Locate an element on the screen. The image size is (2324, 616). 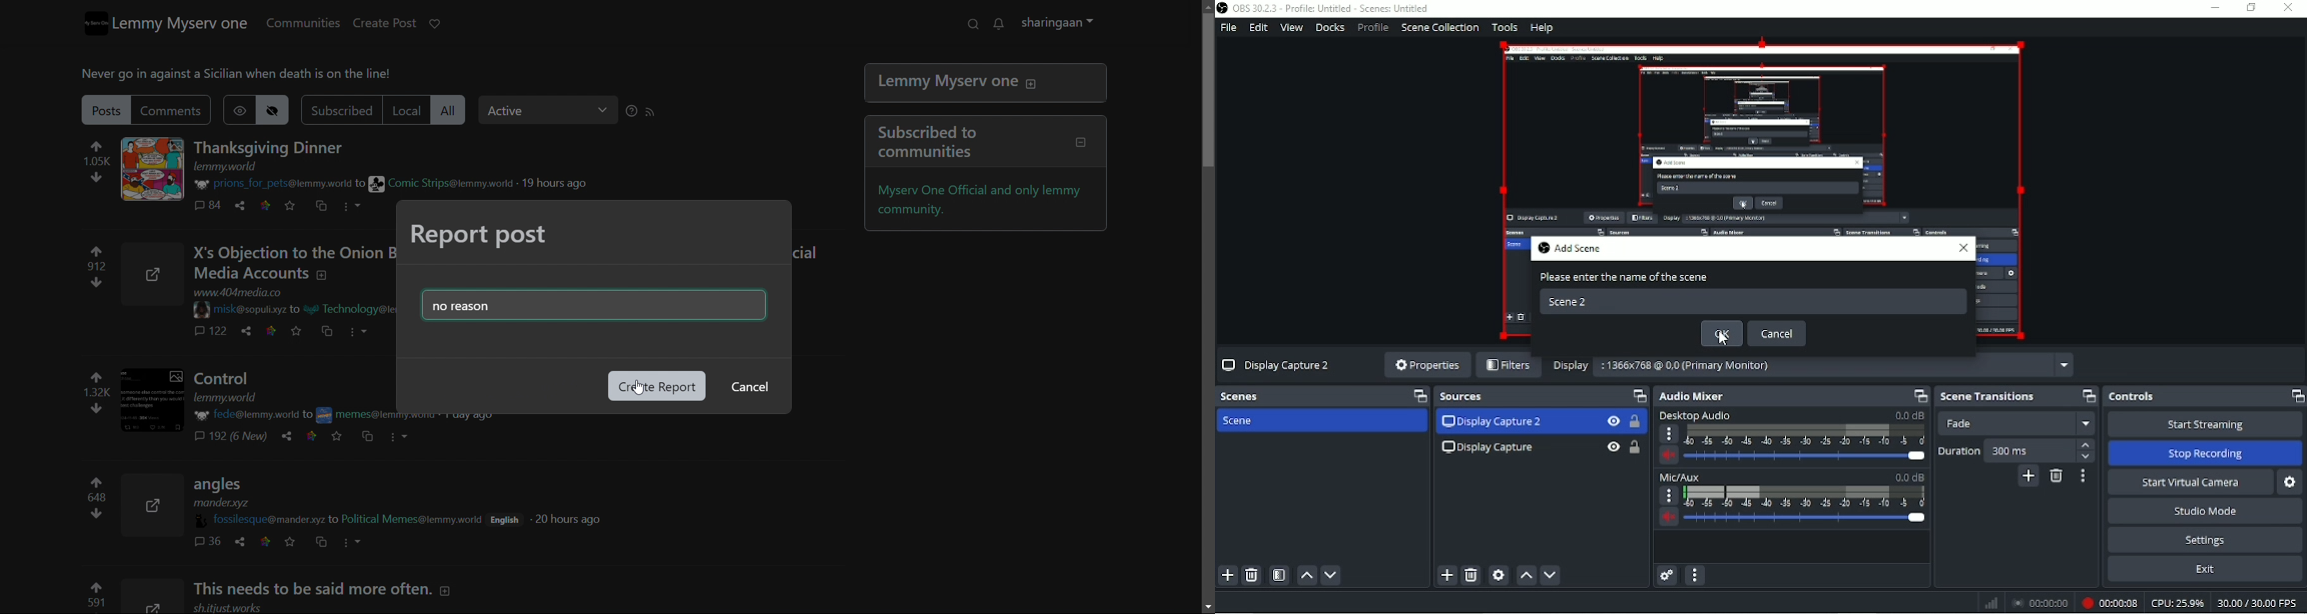
Scenes is located at coordinates (1244, 398).